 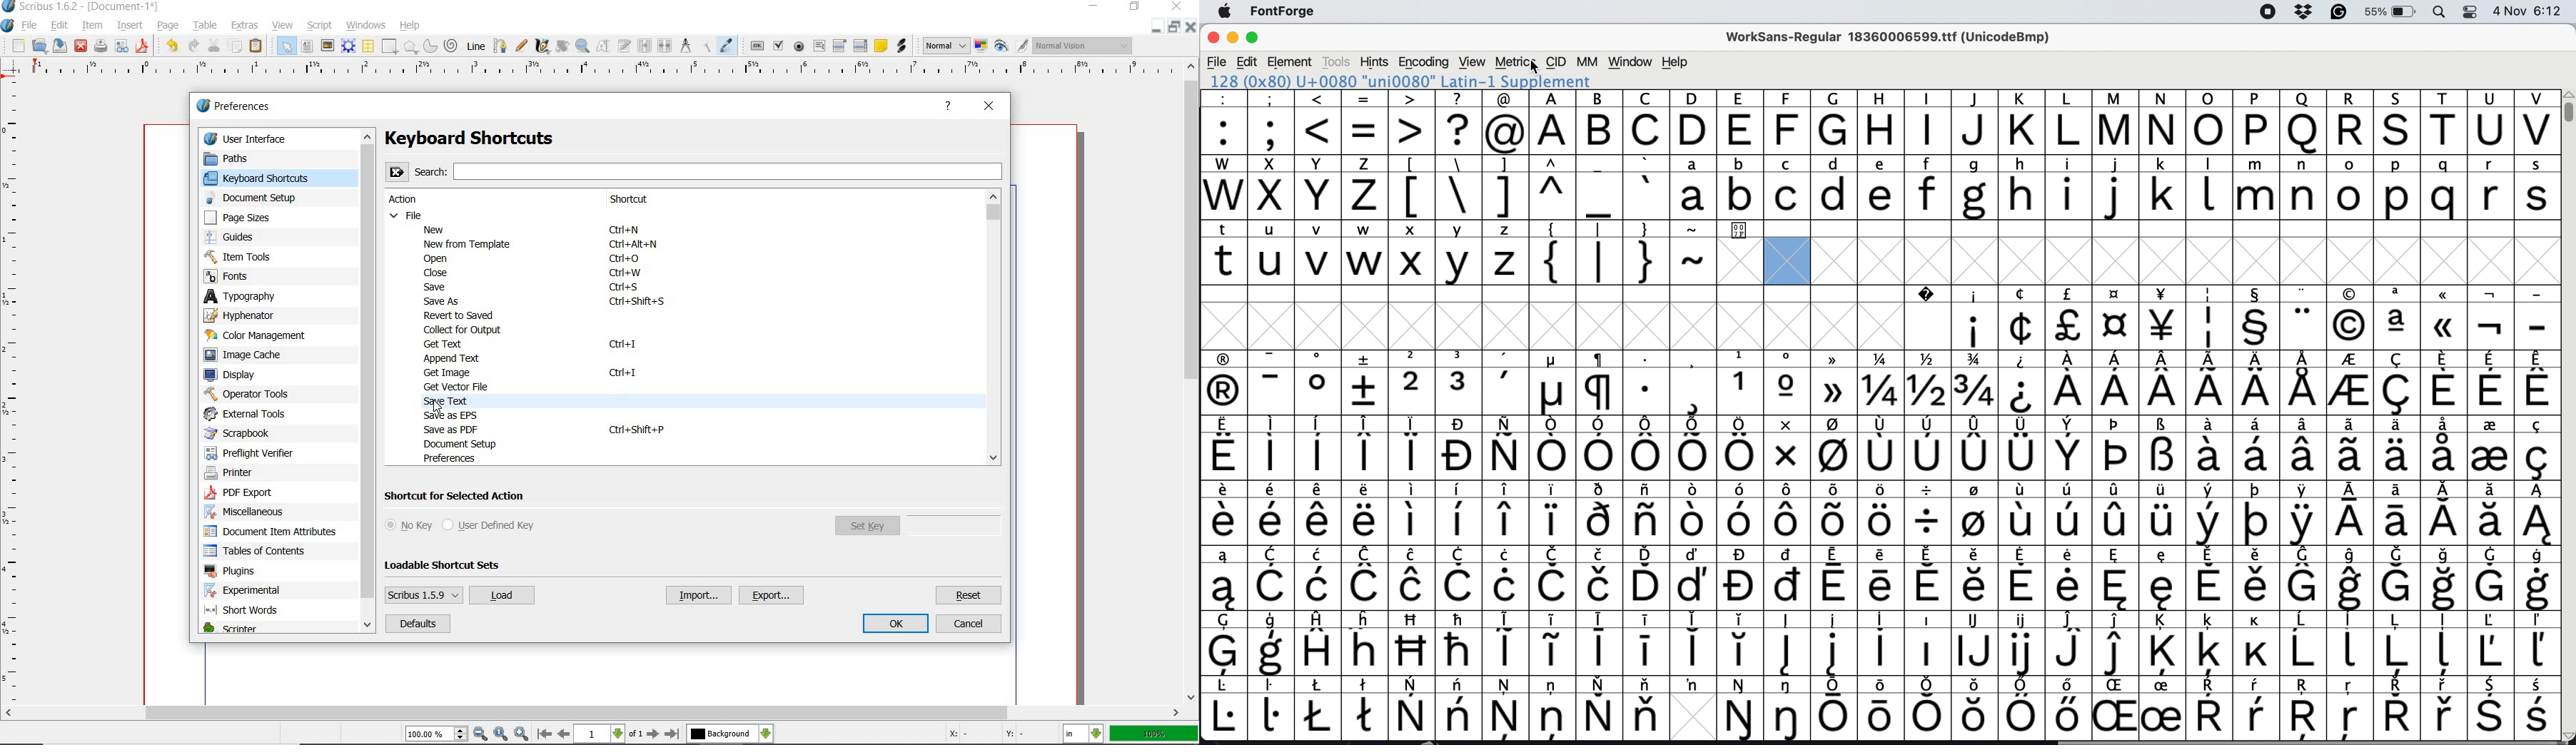 What do you see at coordinates (370, 382) in the screenshot?
I see `scrollbar` at bounding box center [370, 382].